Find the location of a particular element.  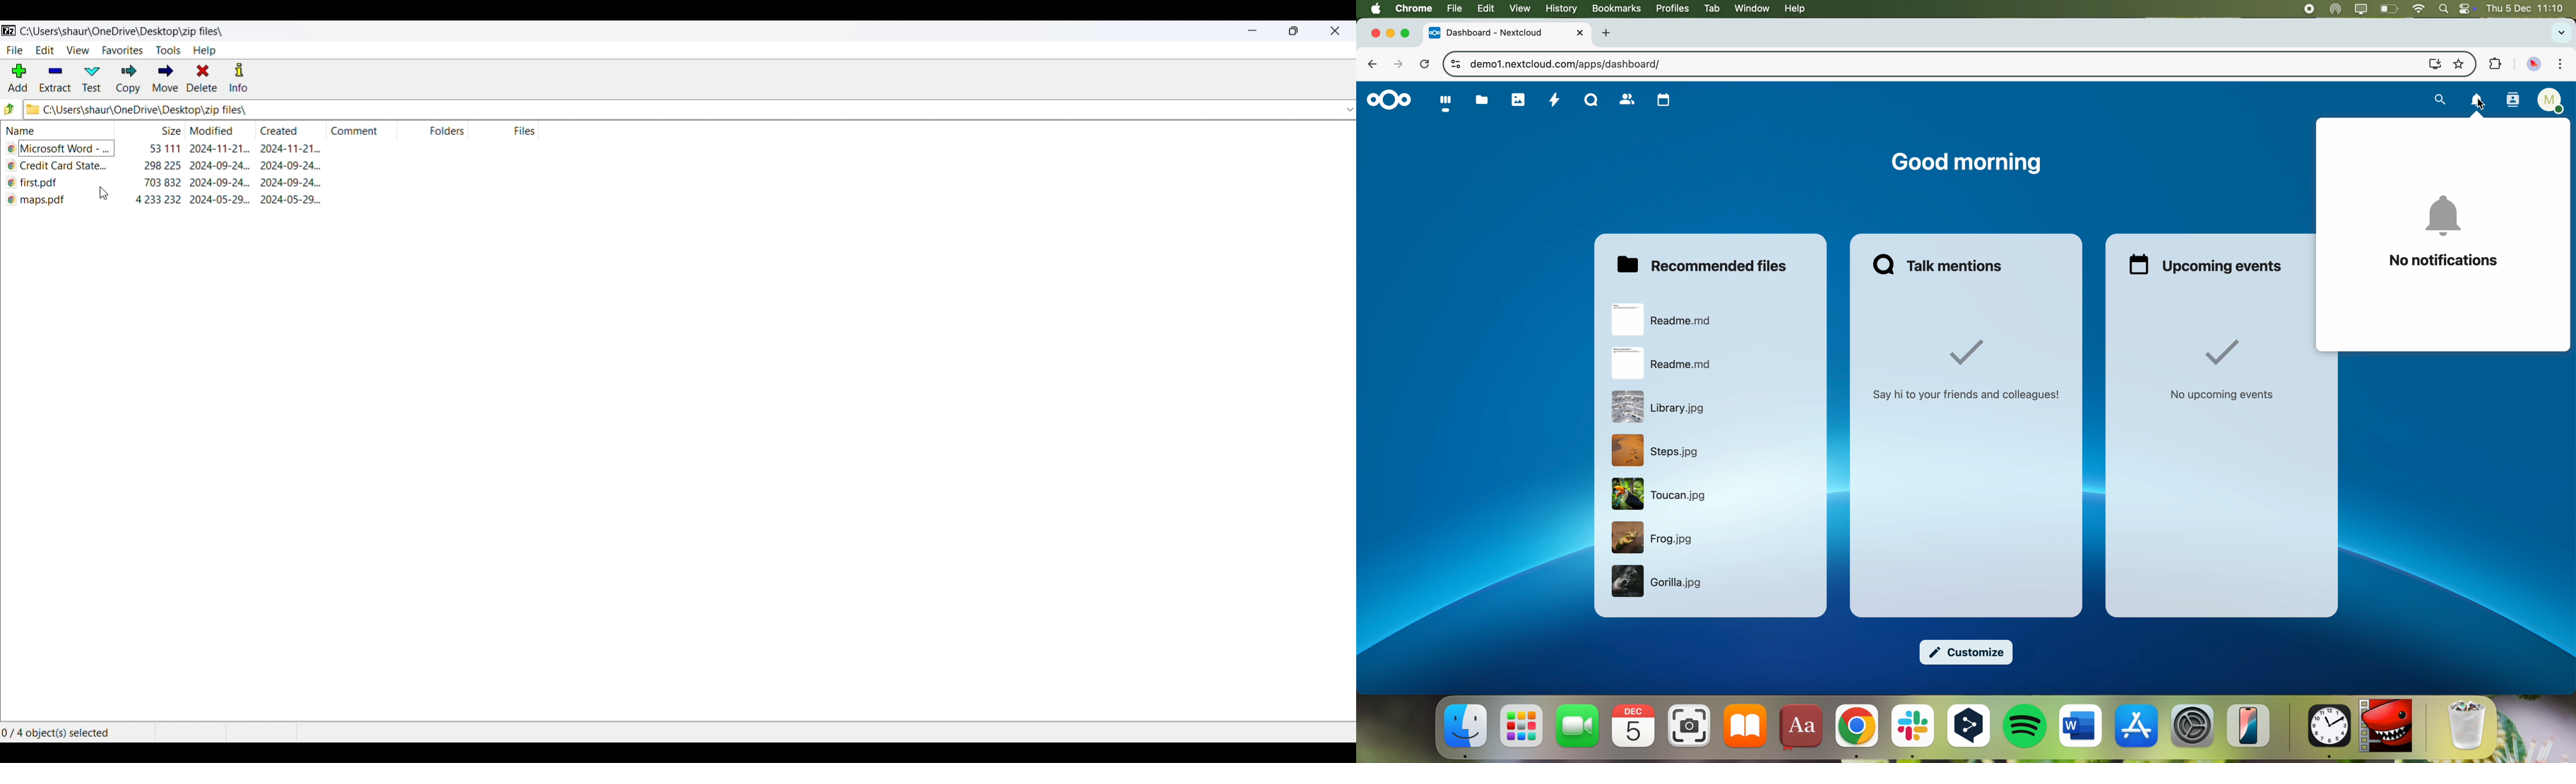

controls is located at coordinates (2467, 9).